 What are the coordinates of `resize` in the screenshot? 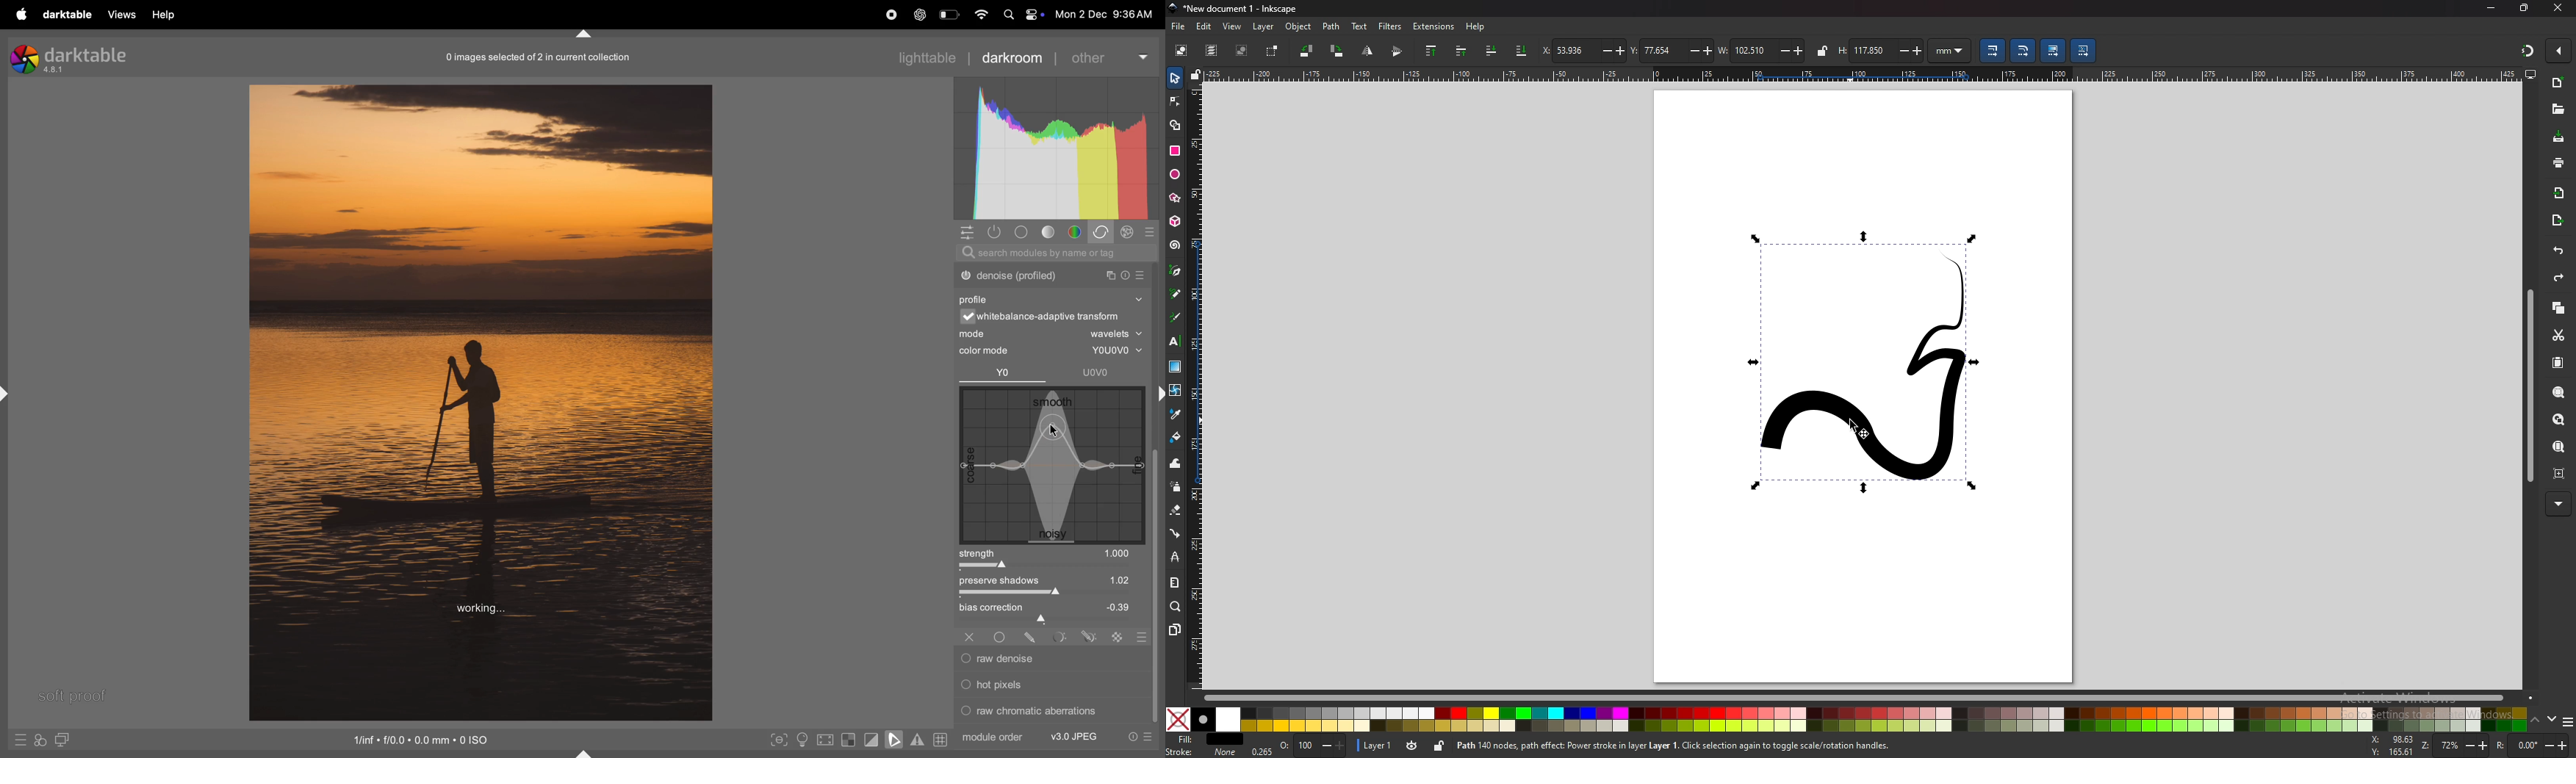 It's located at (2525, 9).